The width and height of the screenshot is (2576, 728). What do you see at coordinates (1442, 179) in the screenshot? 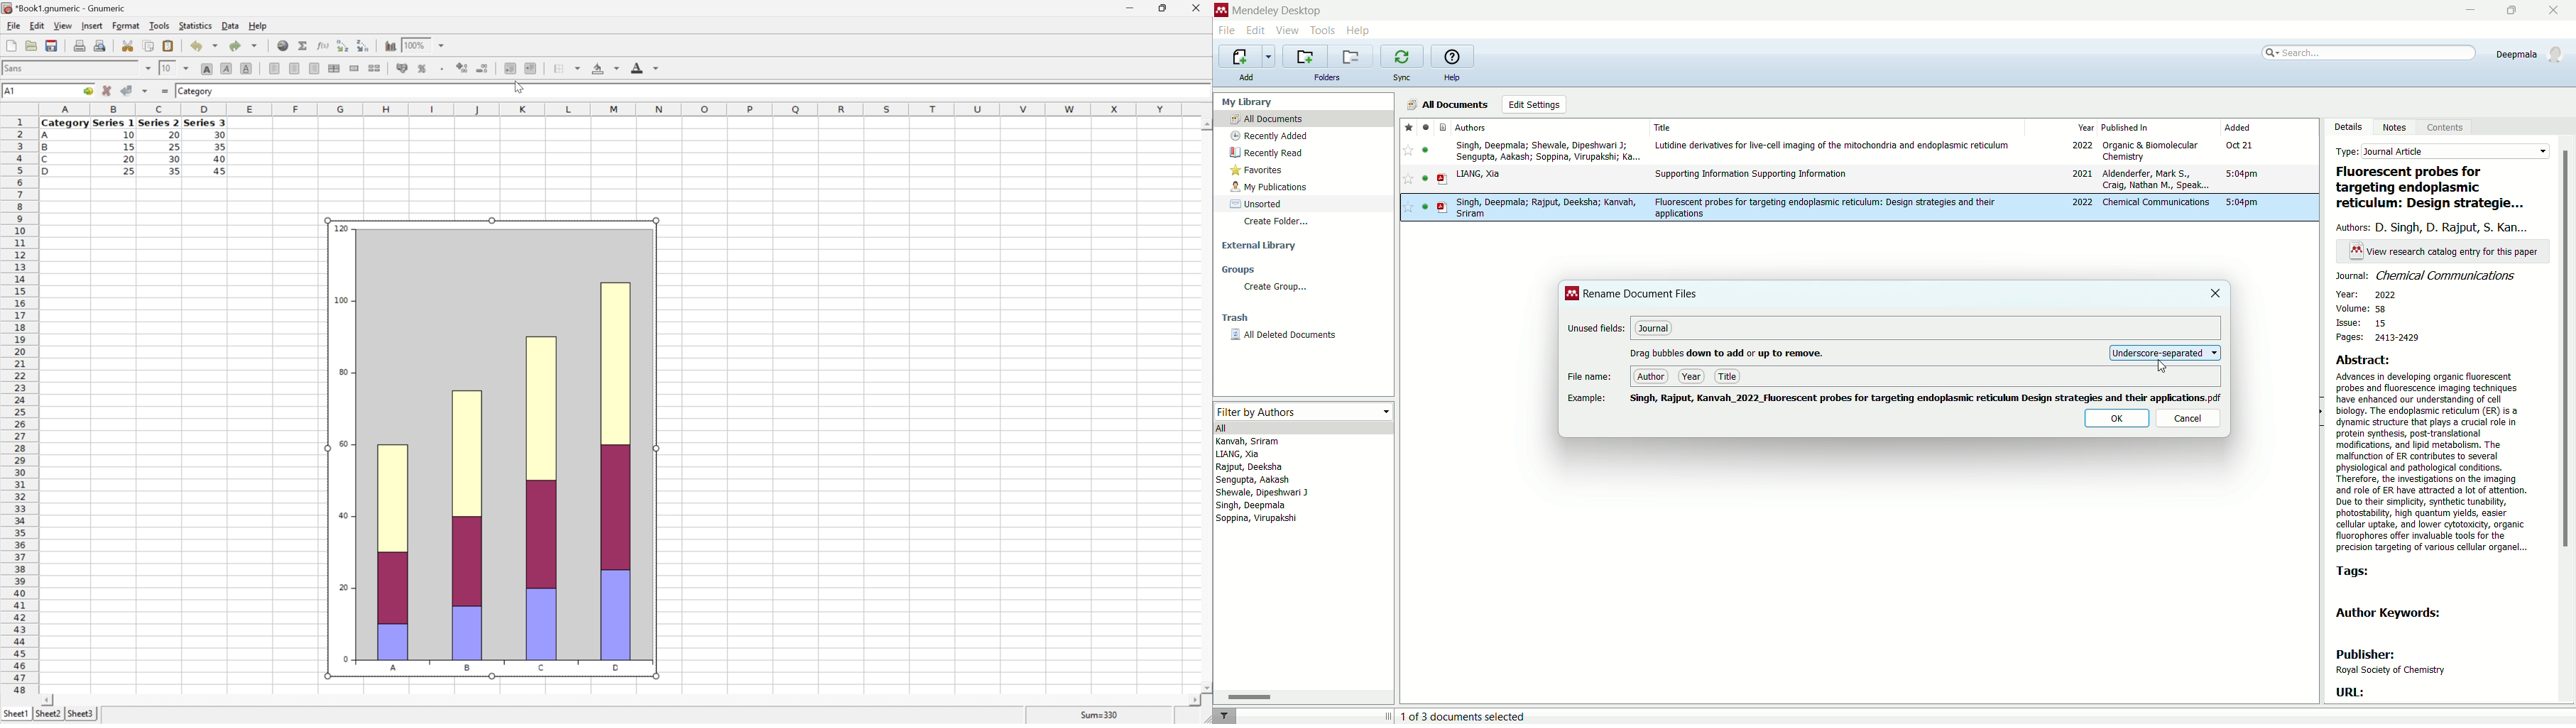
I see `document` at bounding box center [1442, 179].